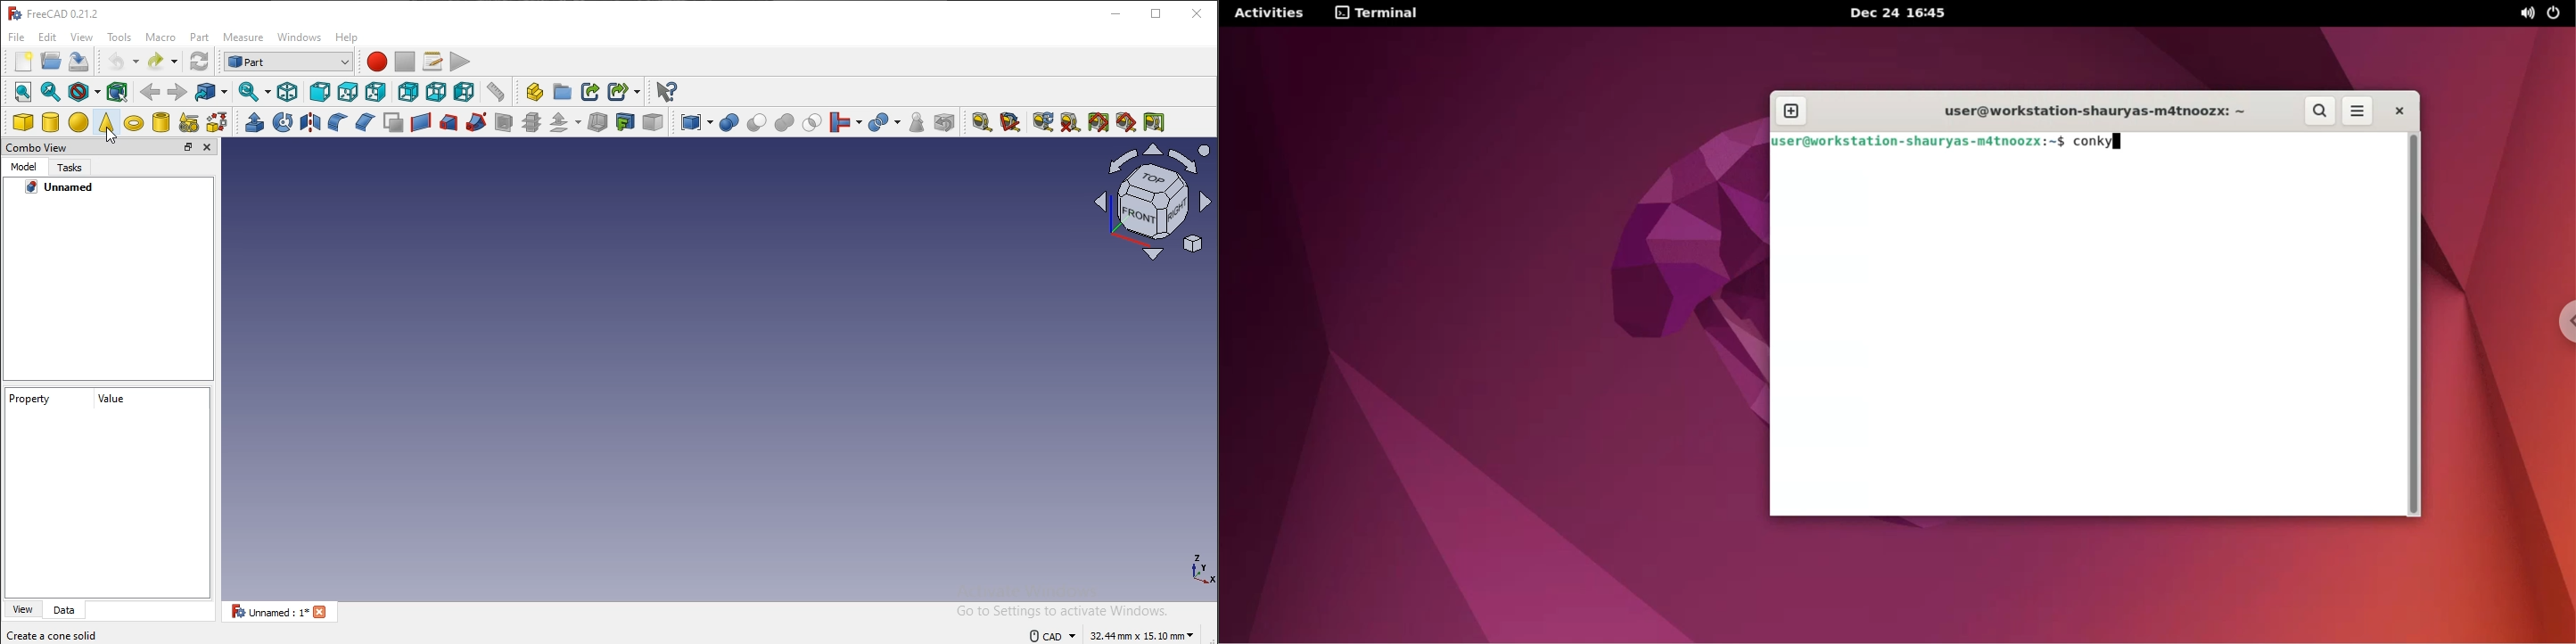  I want to click on unnamed, so click(278, 612).